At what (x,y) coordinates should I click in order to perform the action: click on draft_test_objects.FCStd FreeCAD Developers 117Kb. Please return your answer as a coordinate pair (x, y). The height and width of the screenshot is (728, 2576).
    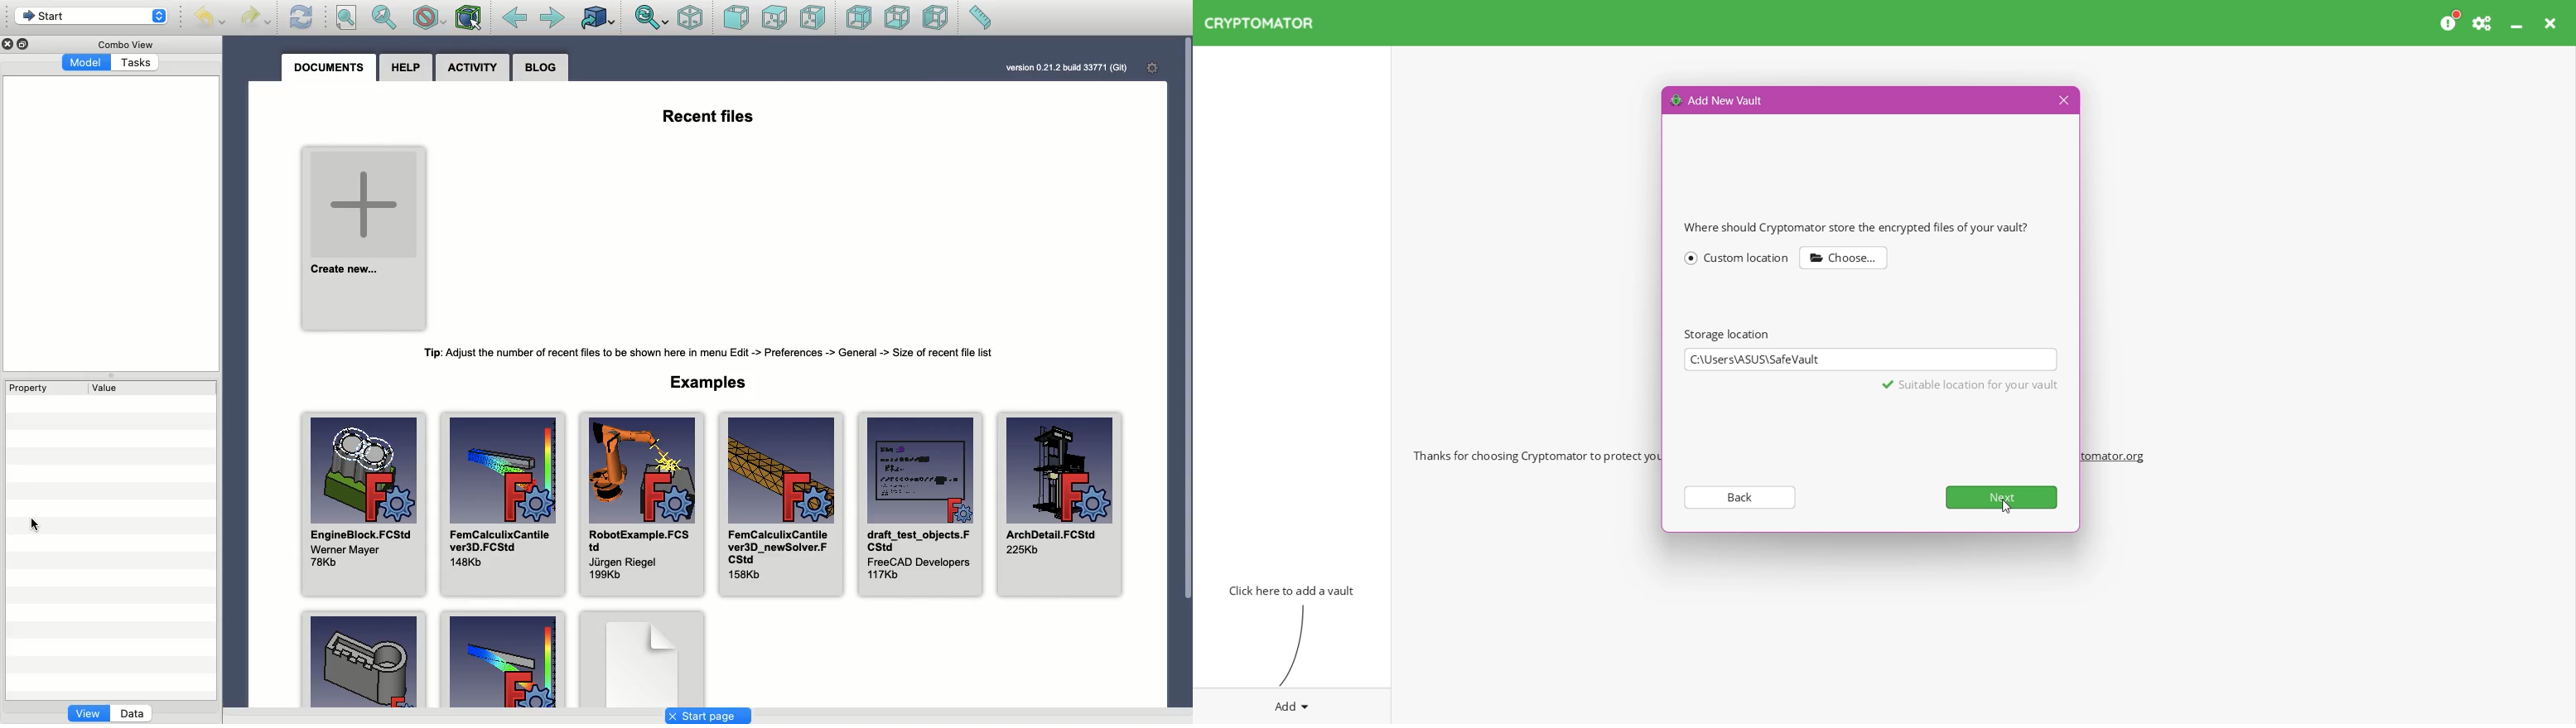
    Looking at the image, I should click on (921, 504).